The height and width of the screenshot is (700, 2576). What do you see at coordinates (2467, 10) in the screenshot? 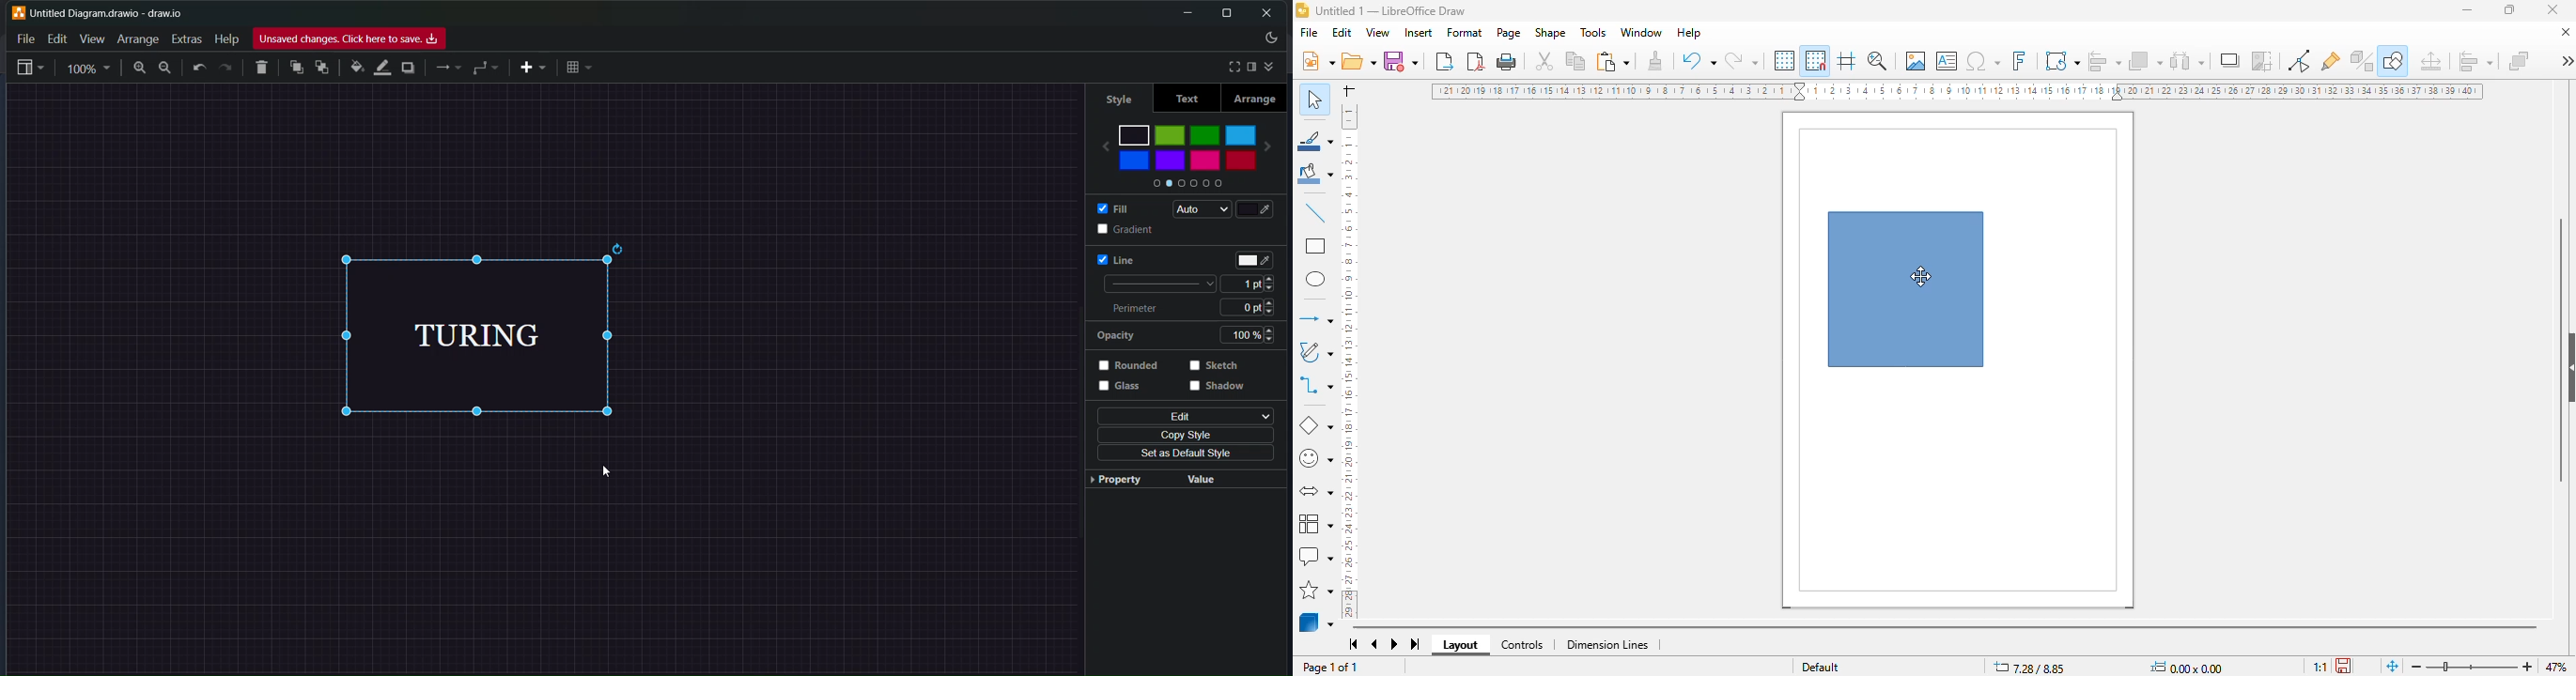
I see `minimize` at bounding box center [2467, 10].